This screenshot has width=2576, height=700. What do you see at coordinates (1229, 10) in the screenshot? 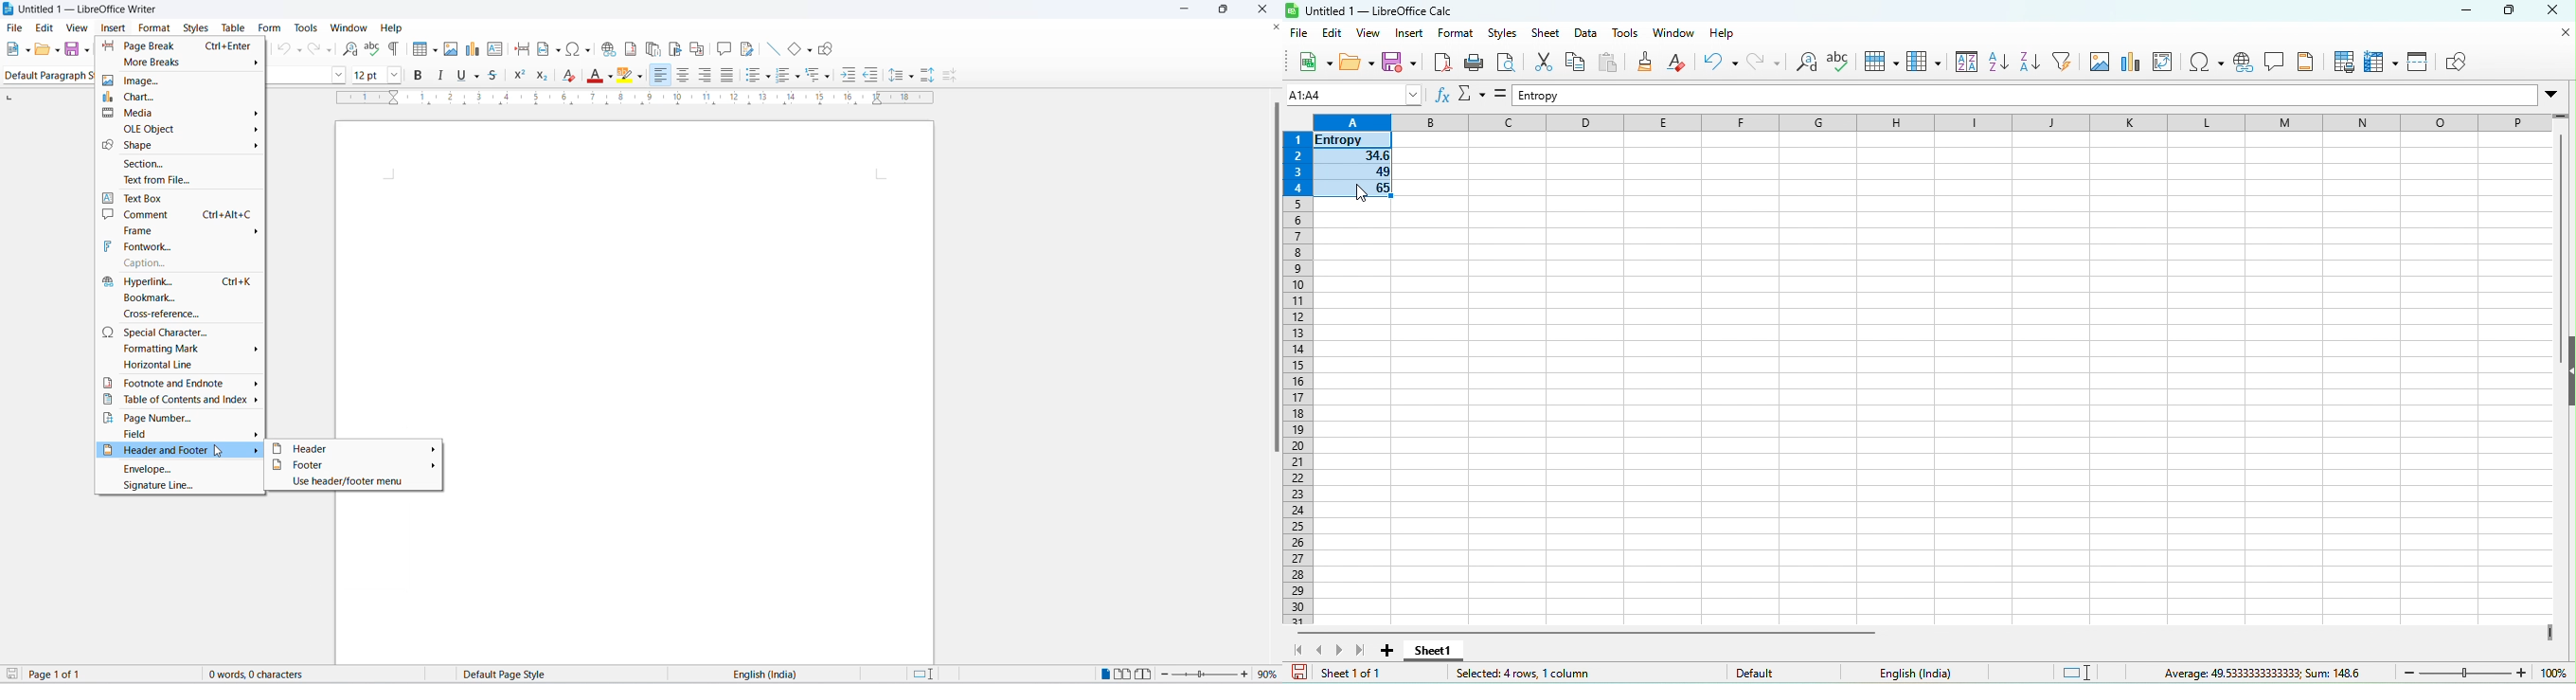
I see `maximize` at bounding box center [1229, 10].